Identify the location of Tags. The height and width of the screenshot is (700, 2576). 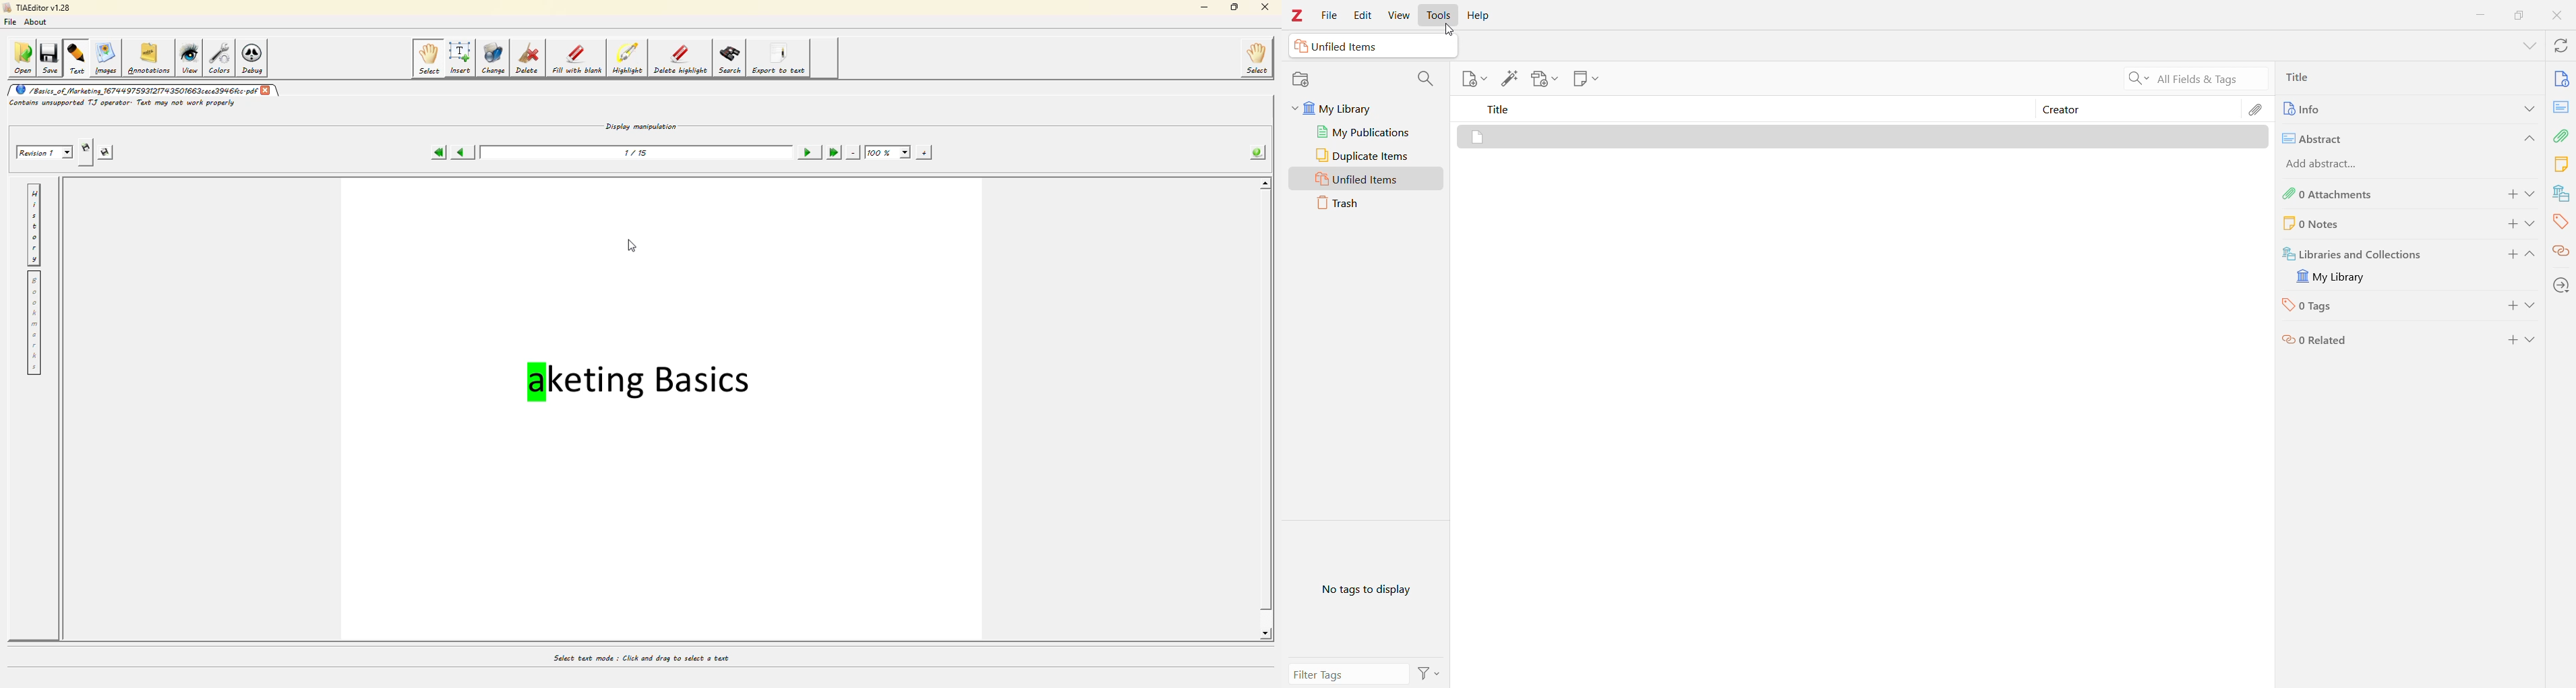
(2560, 223).